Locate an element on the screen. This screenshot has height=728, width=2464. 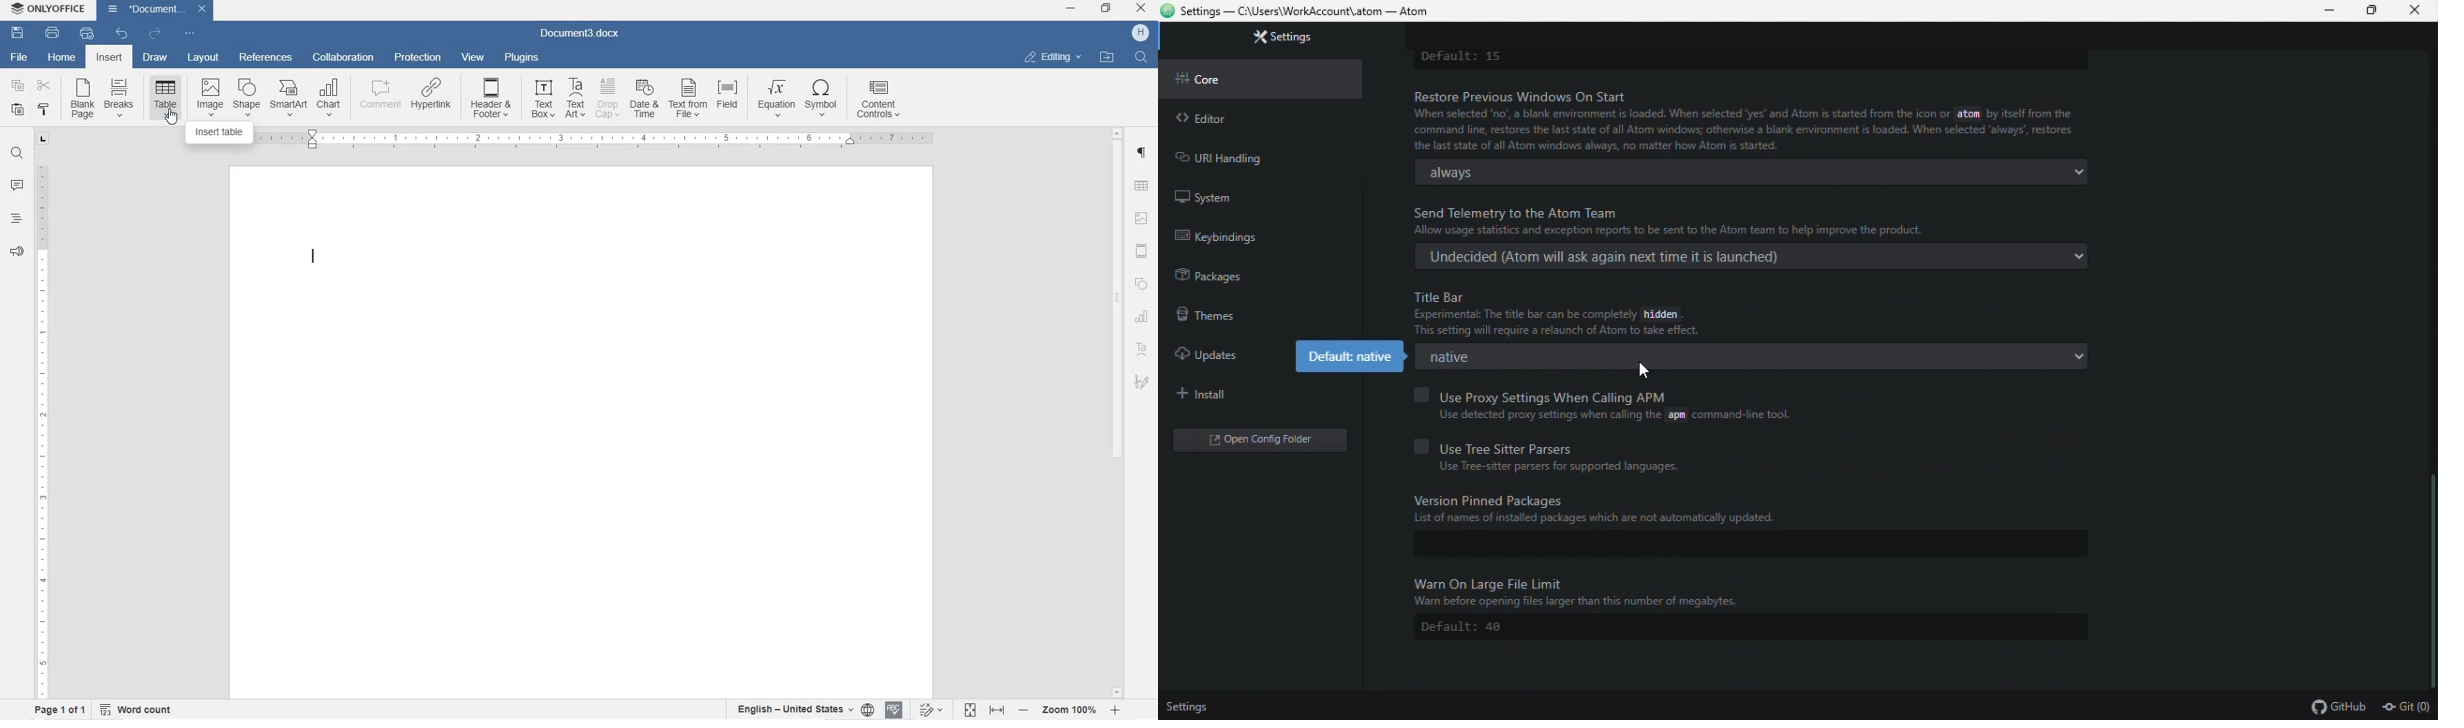
PROTECTION is located at coordinates (417, 59).